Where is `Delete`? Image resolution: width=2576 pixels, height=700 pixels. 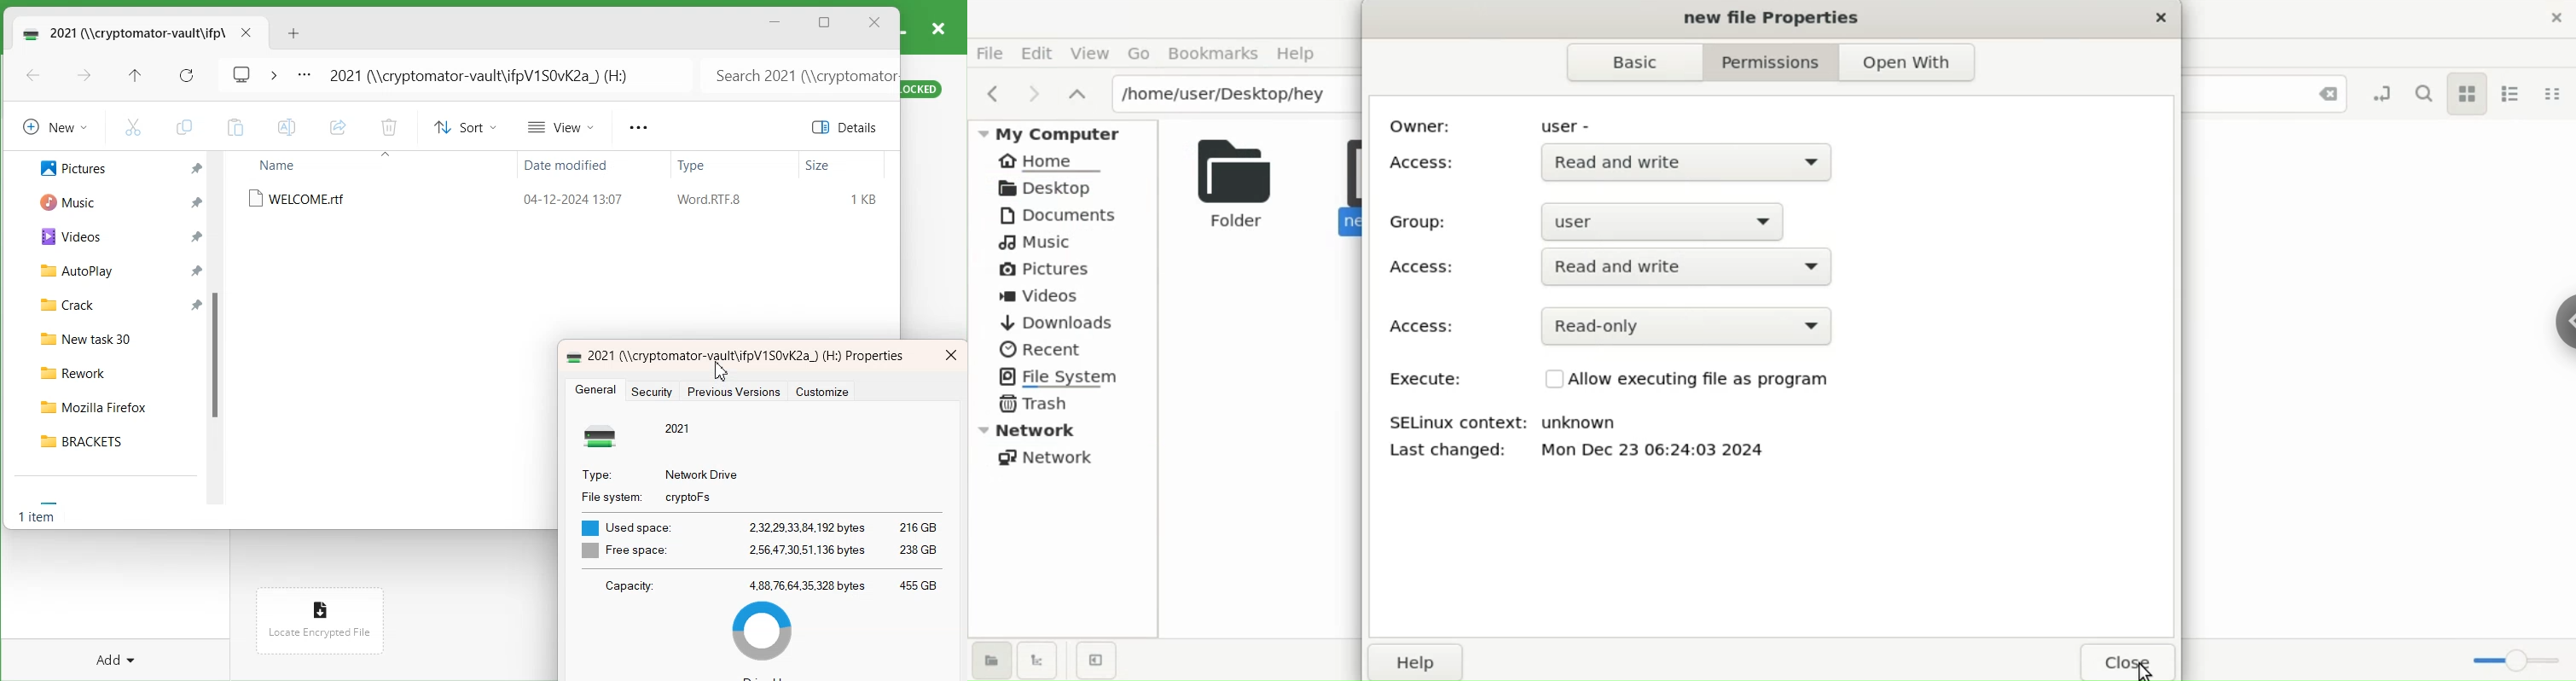 Delete is located at coordinates (388, 129).